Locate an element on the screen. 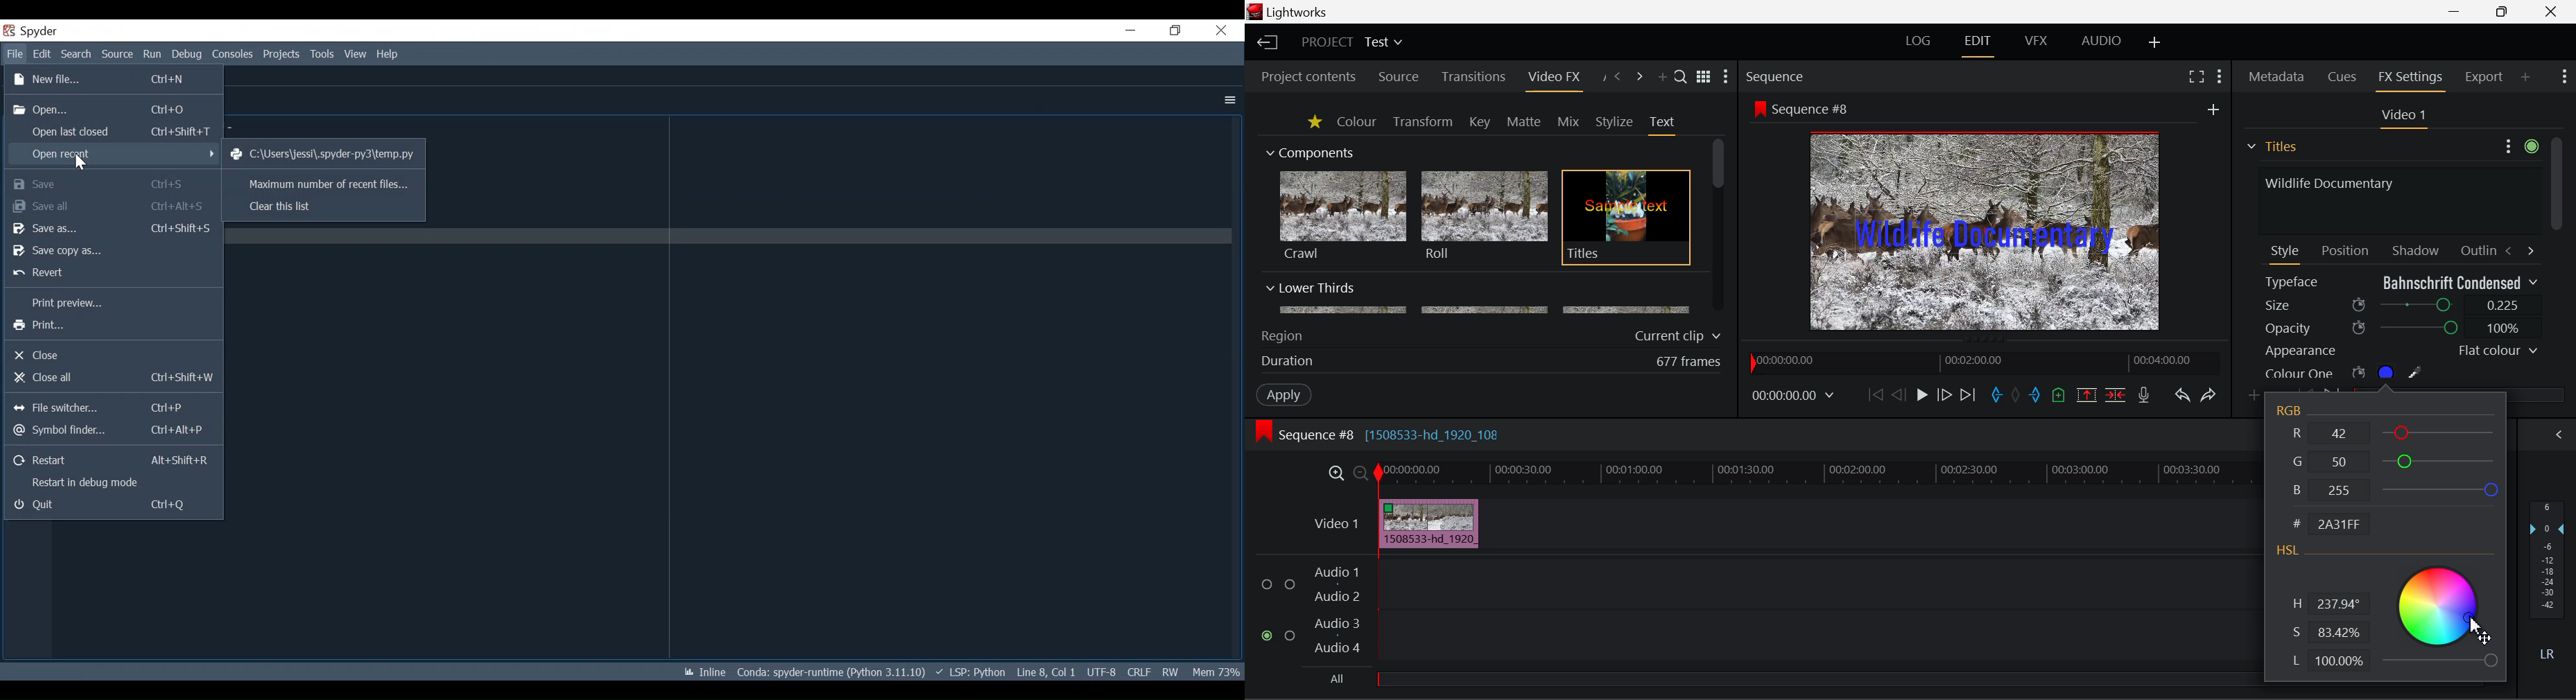 Image resolution: width=2576 pixels, height=700 pixels. Save Copy as is located at coordinates (110, 251).